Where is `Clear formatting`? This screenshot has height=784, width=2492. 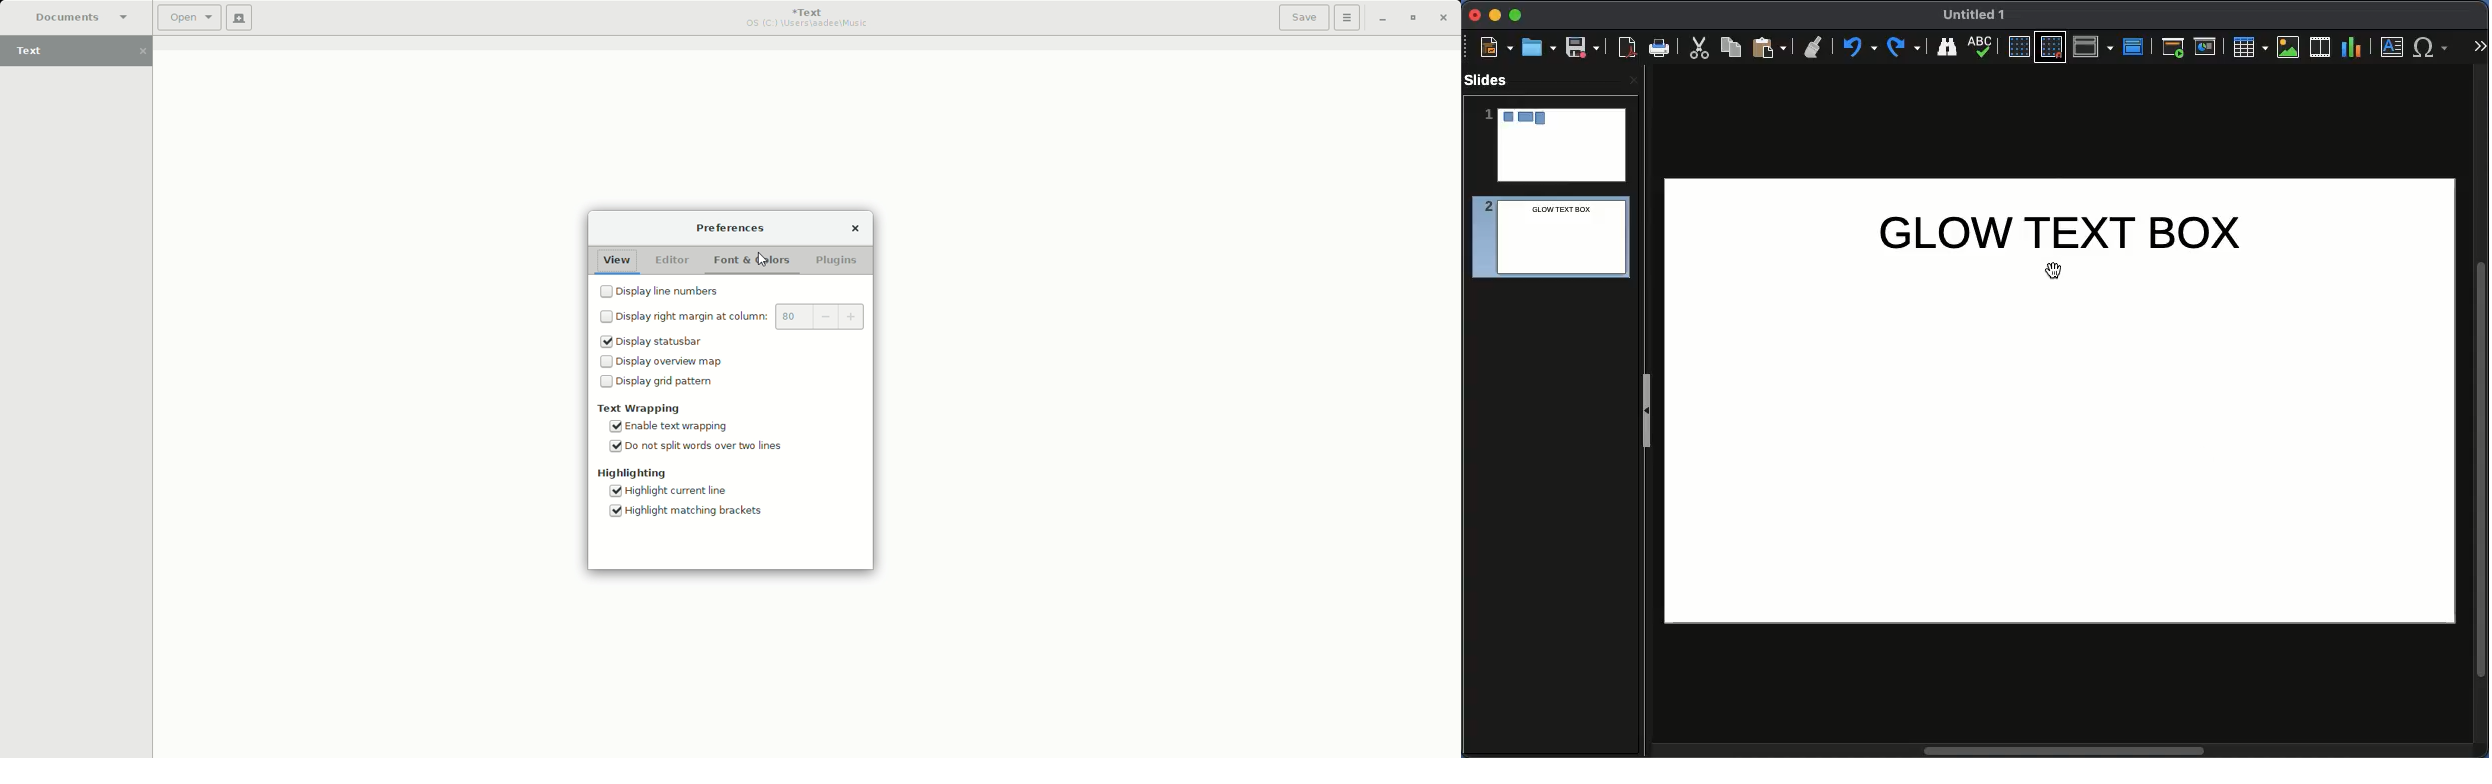 Clear formatting is located at coordinates (1814, 45).